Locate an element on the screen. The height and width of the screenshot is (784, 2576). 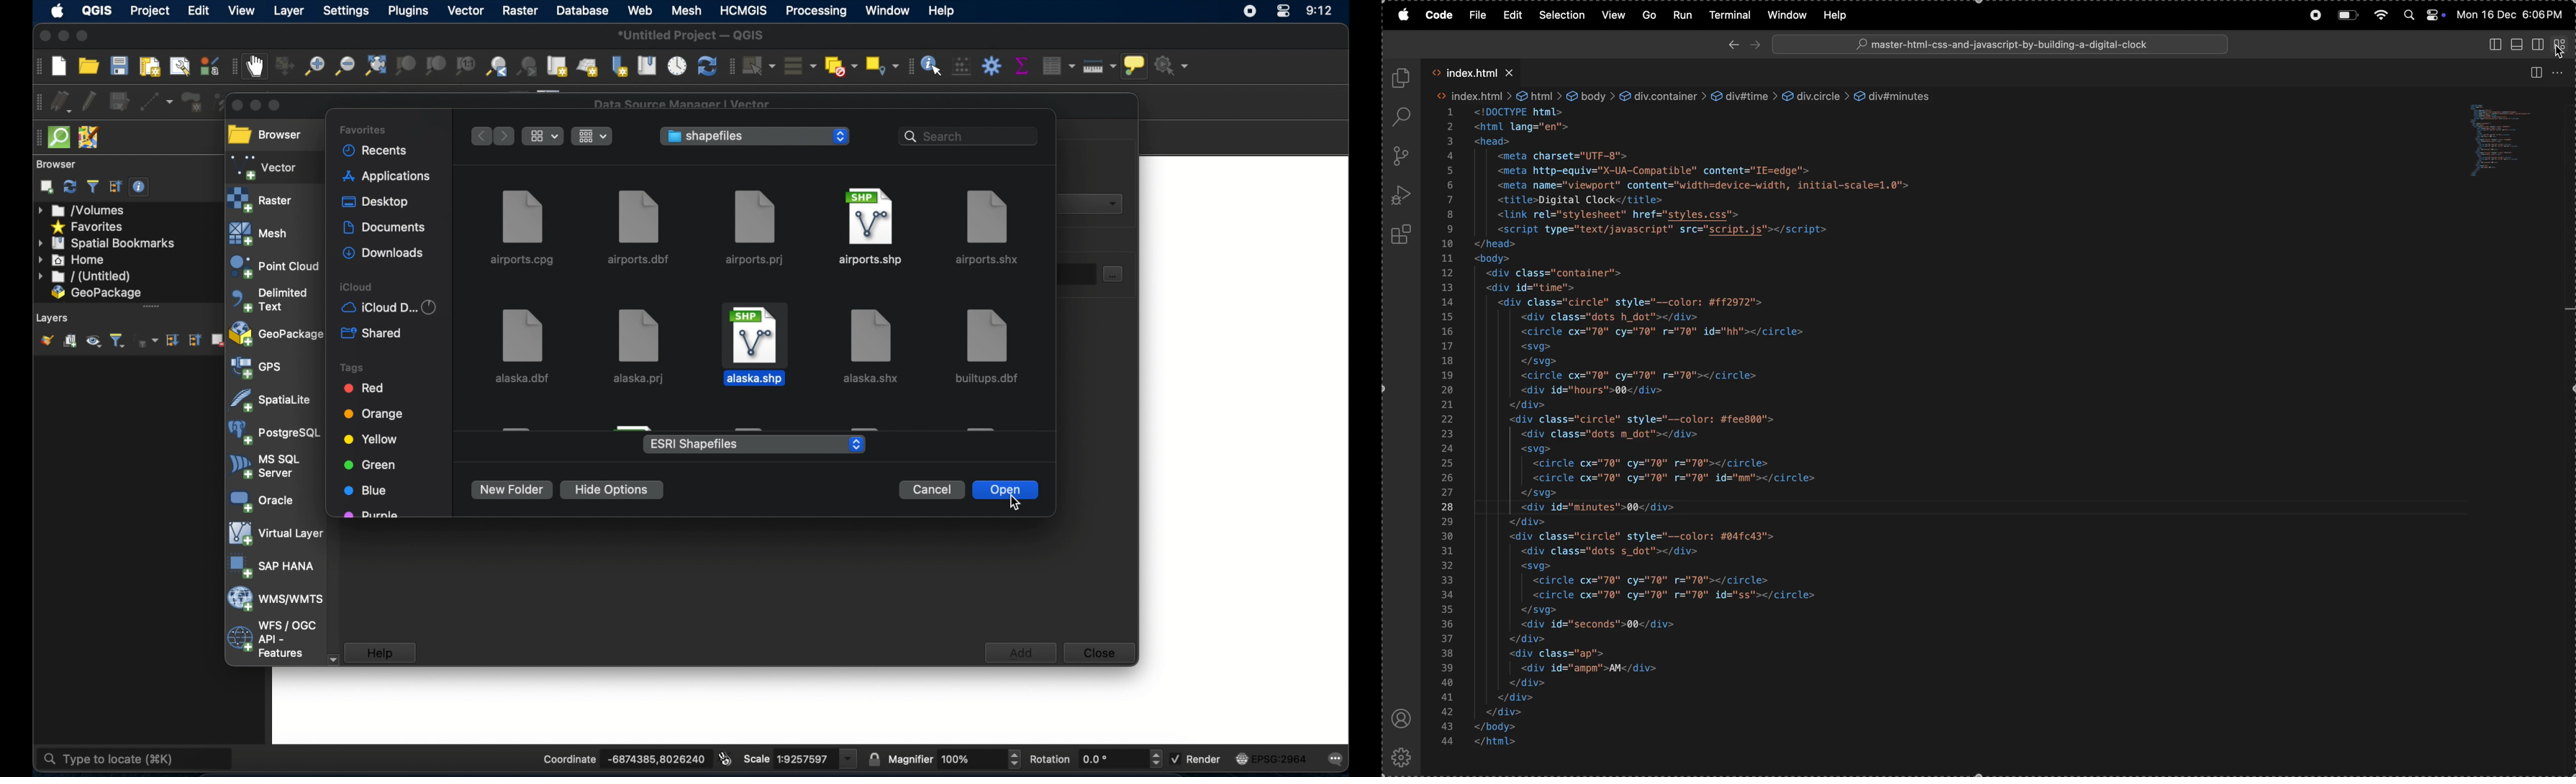
file is located at coordinates (987, 347).